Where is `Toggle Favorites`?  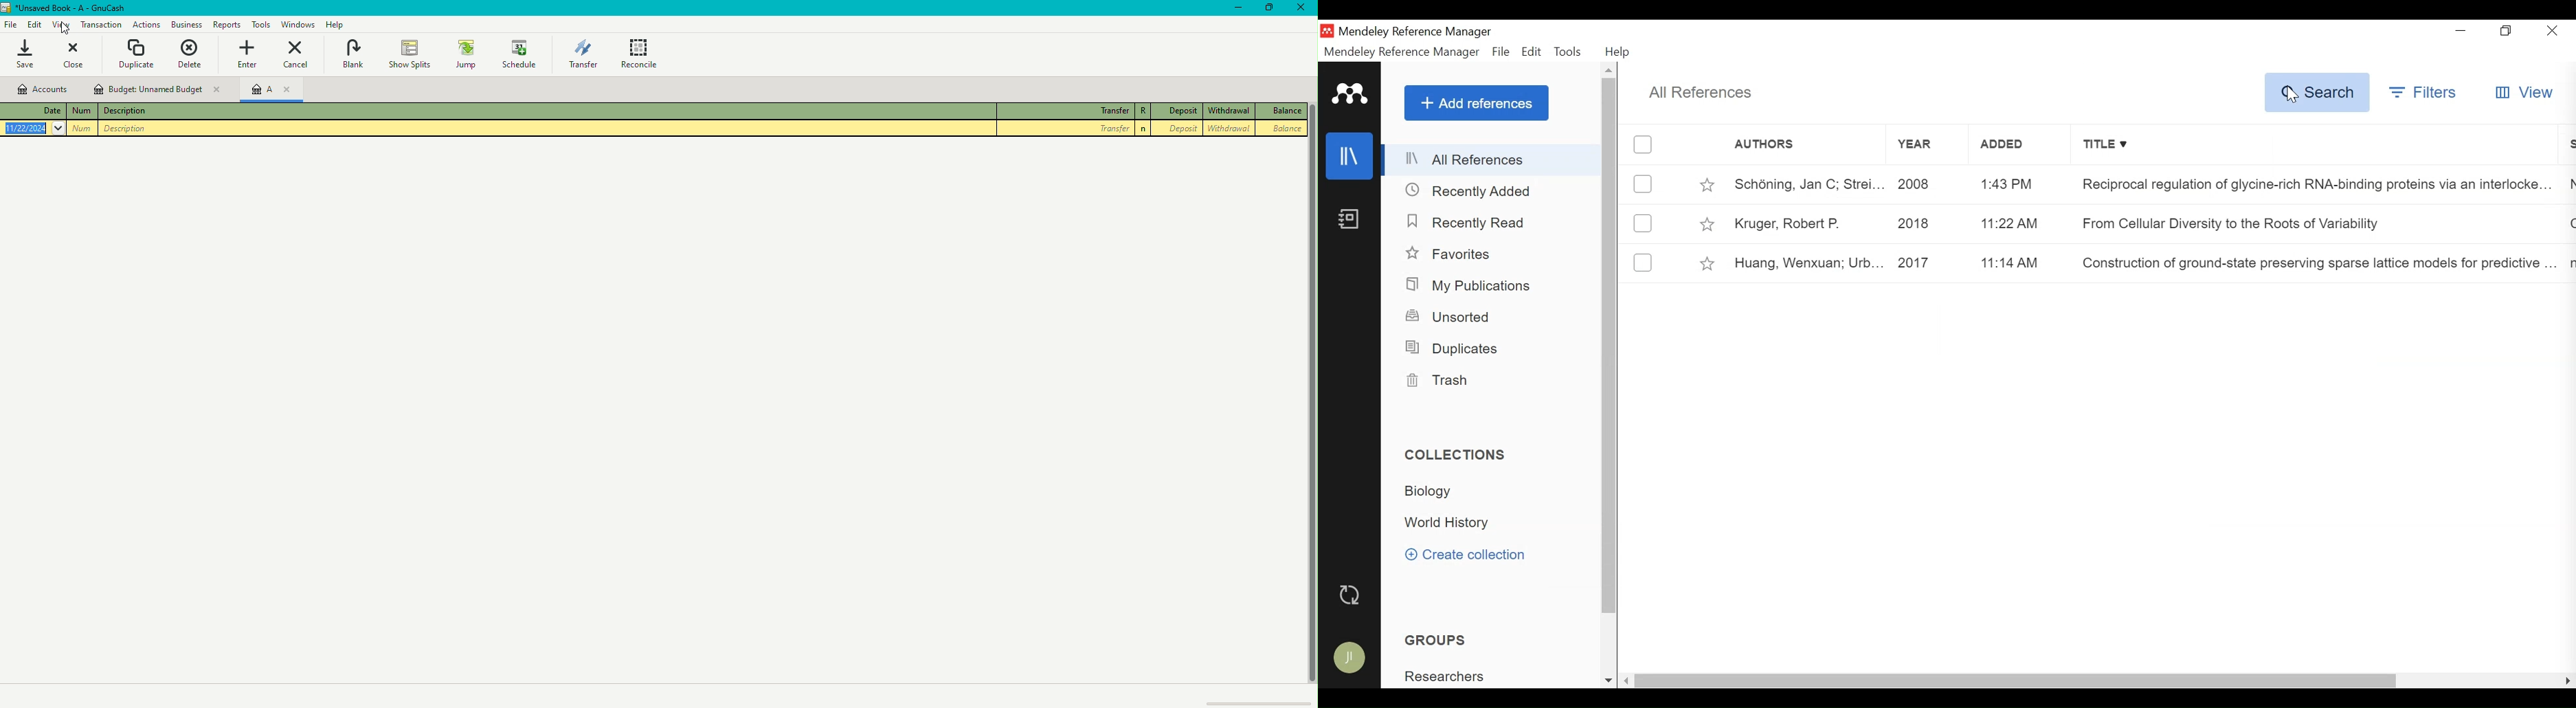
Toggle Favorites is located at coordinates (1706, 183).